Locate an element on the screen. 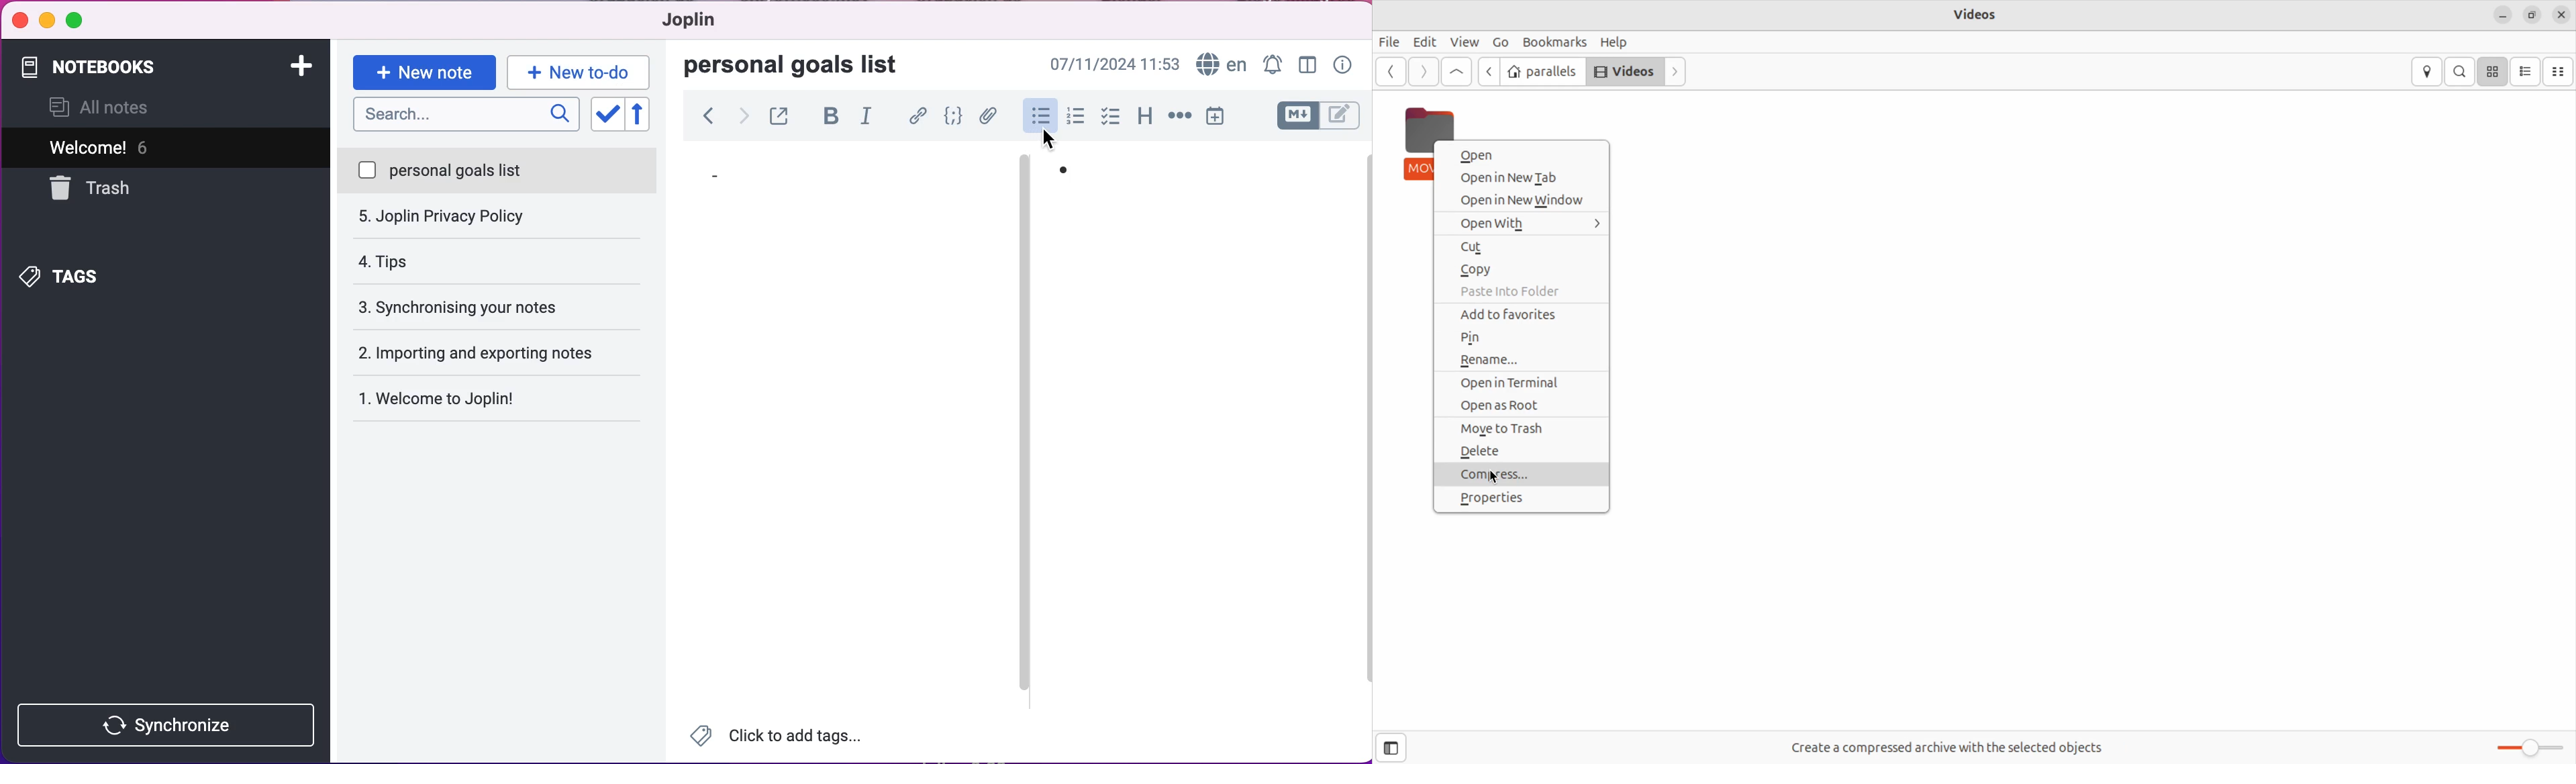 The height and width of the screenshot is (784, 2576). all notes is located at coordinates (107, 109).